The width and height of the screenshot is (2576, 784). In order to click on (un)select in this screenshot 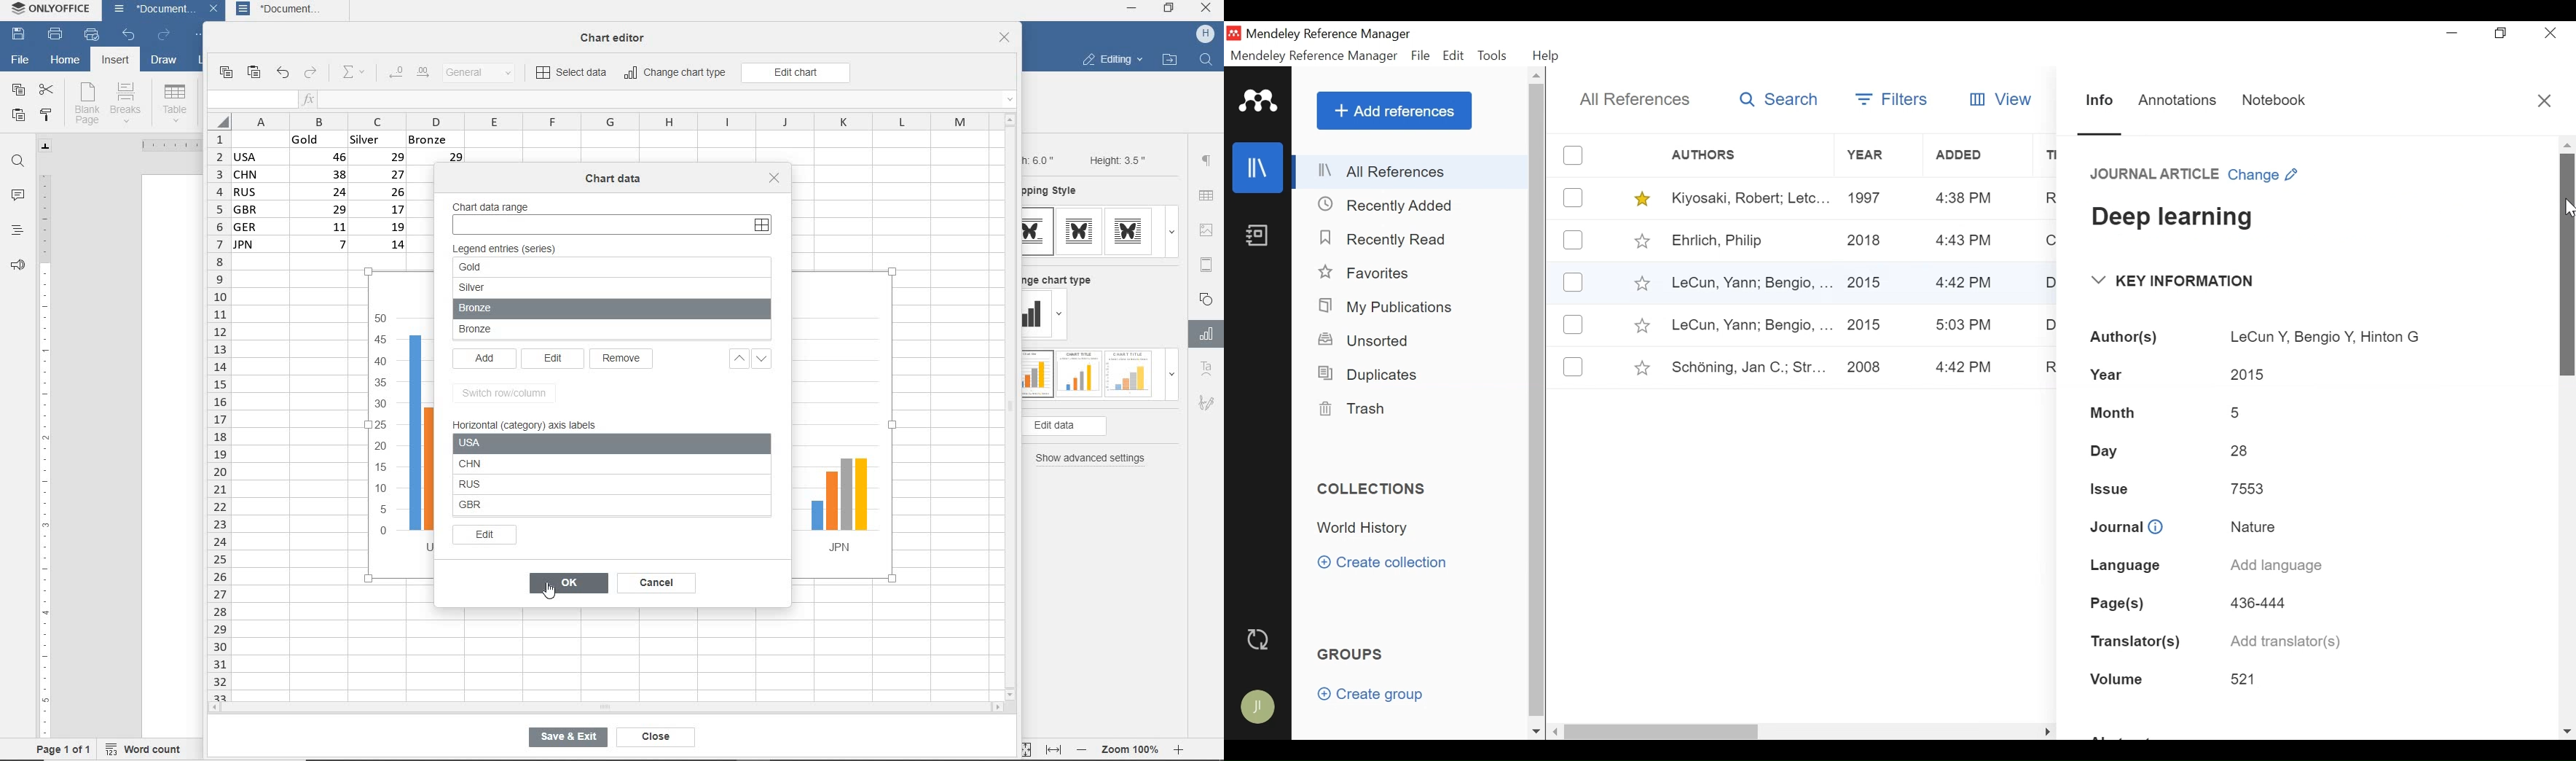, I will do `click(1572, 240)`.